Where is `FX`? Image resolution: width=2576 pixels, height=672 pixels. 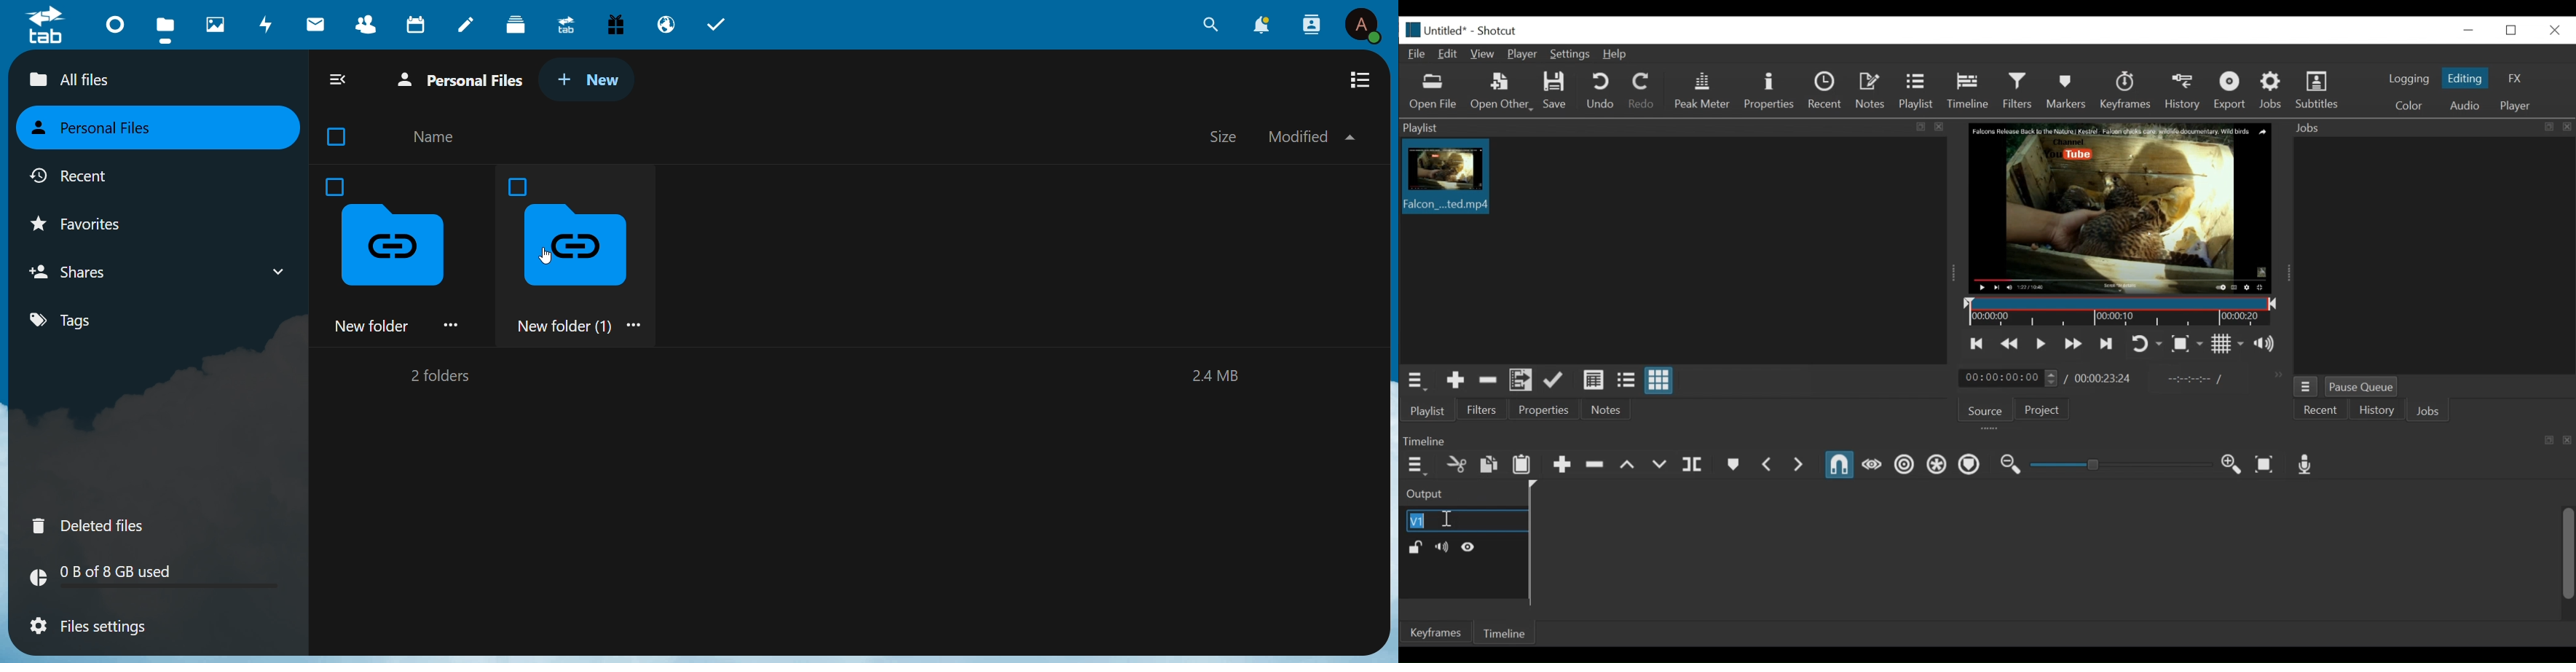 FX is located at coordinates (2513, 78).